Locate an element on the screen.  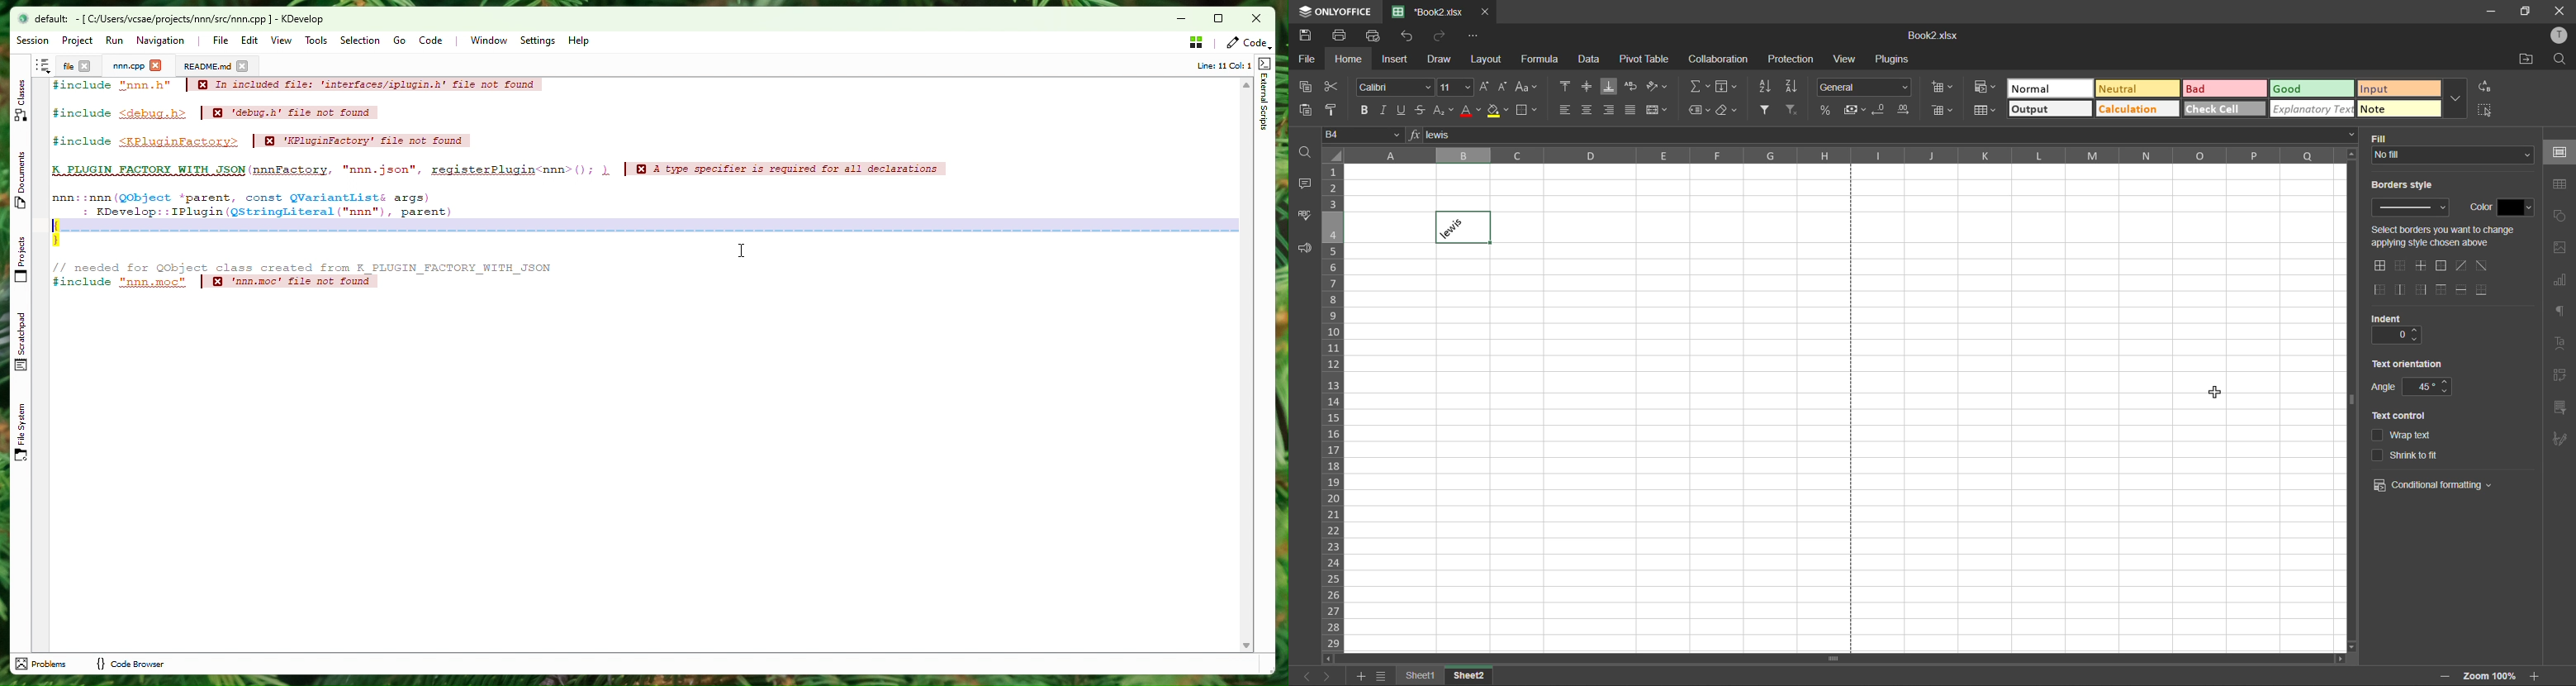
only middle border is located at coordinates (2398, 288).